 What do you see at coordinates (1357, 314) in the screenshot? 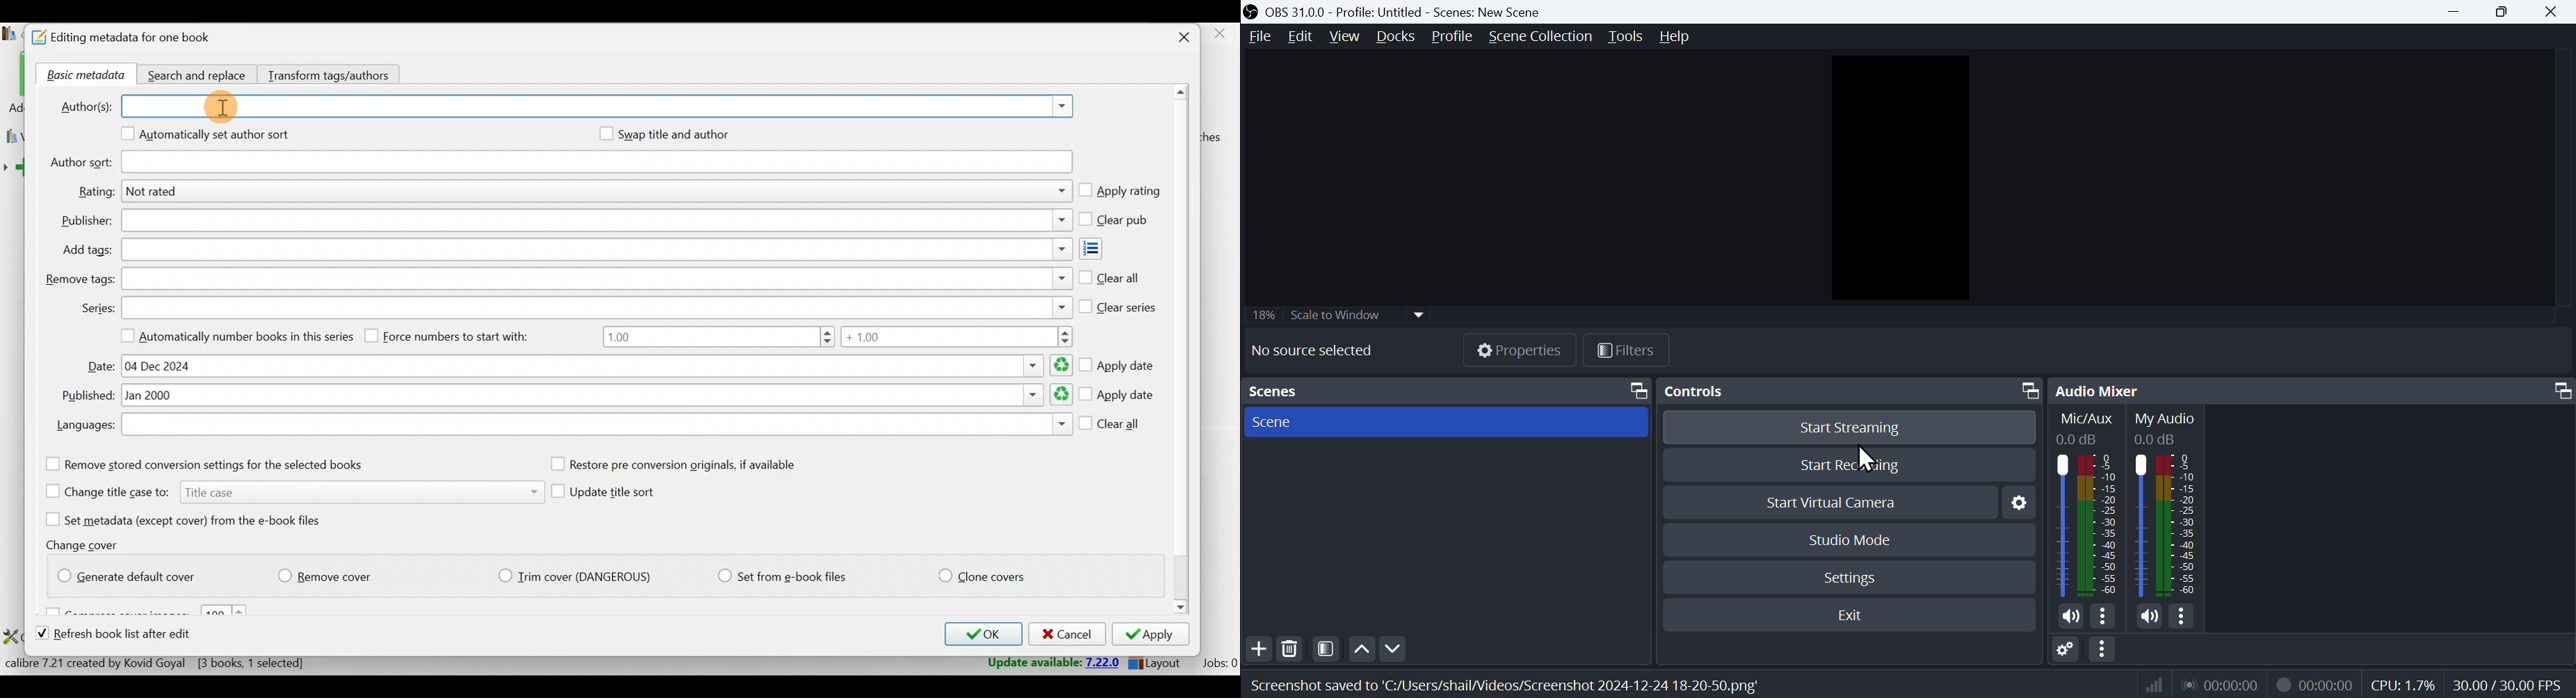
I see `Scale to Window` at bounding box center [1357, 314].